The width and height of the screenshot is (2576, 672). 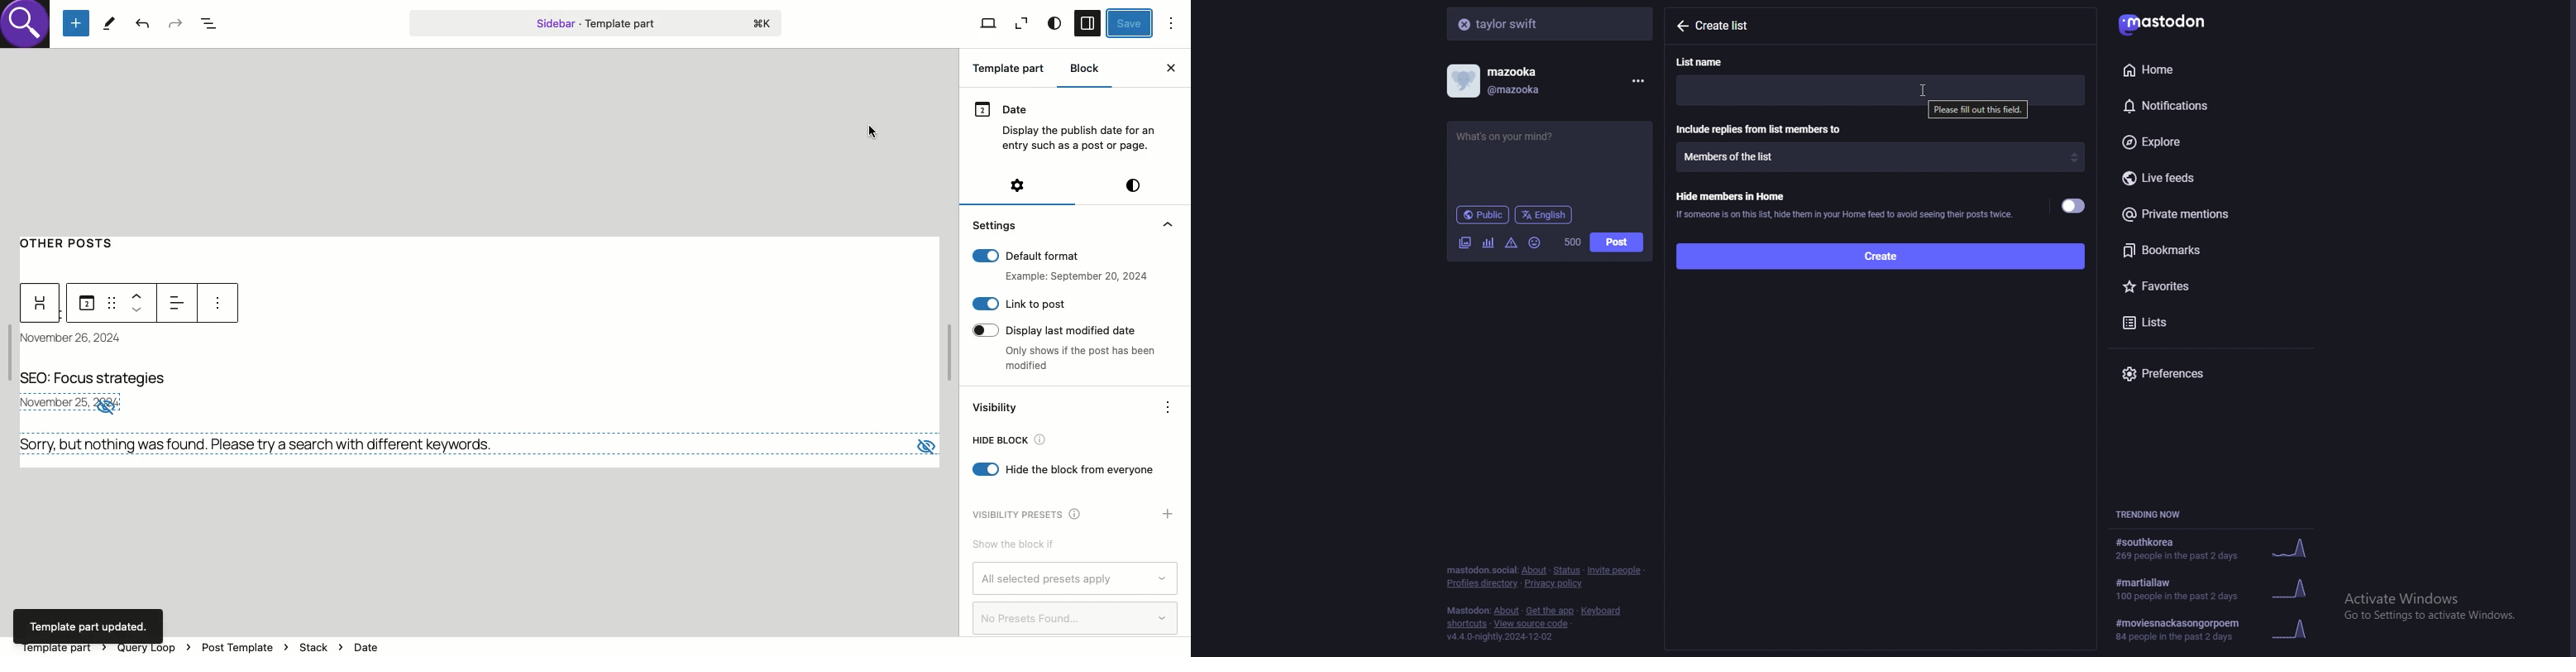 I want to click on input list name, so click(x=1880, y=87).